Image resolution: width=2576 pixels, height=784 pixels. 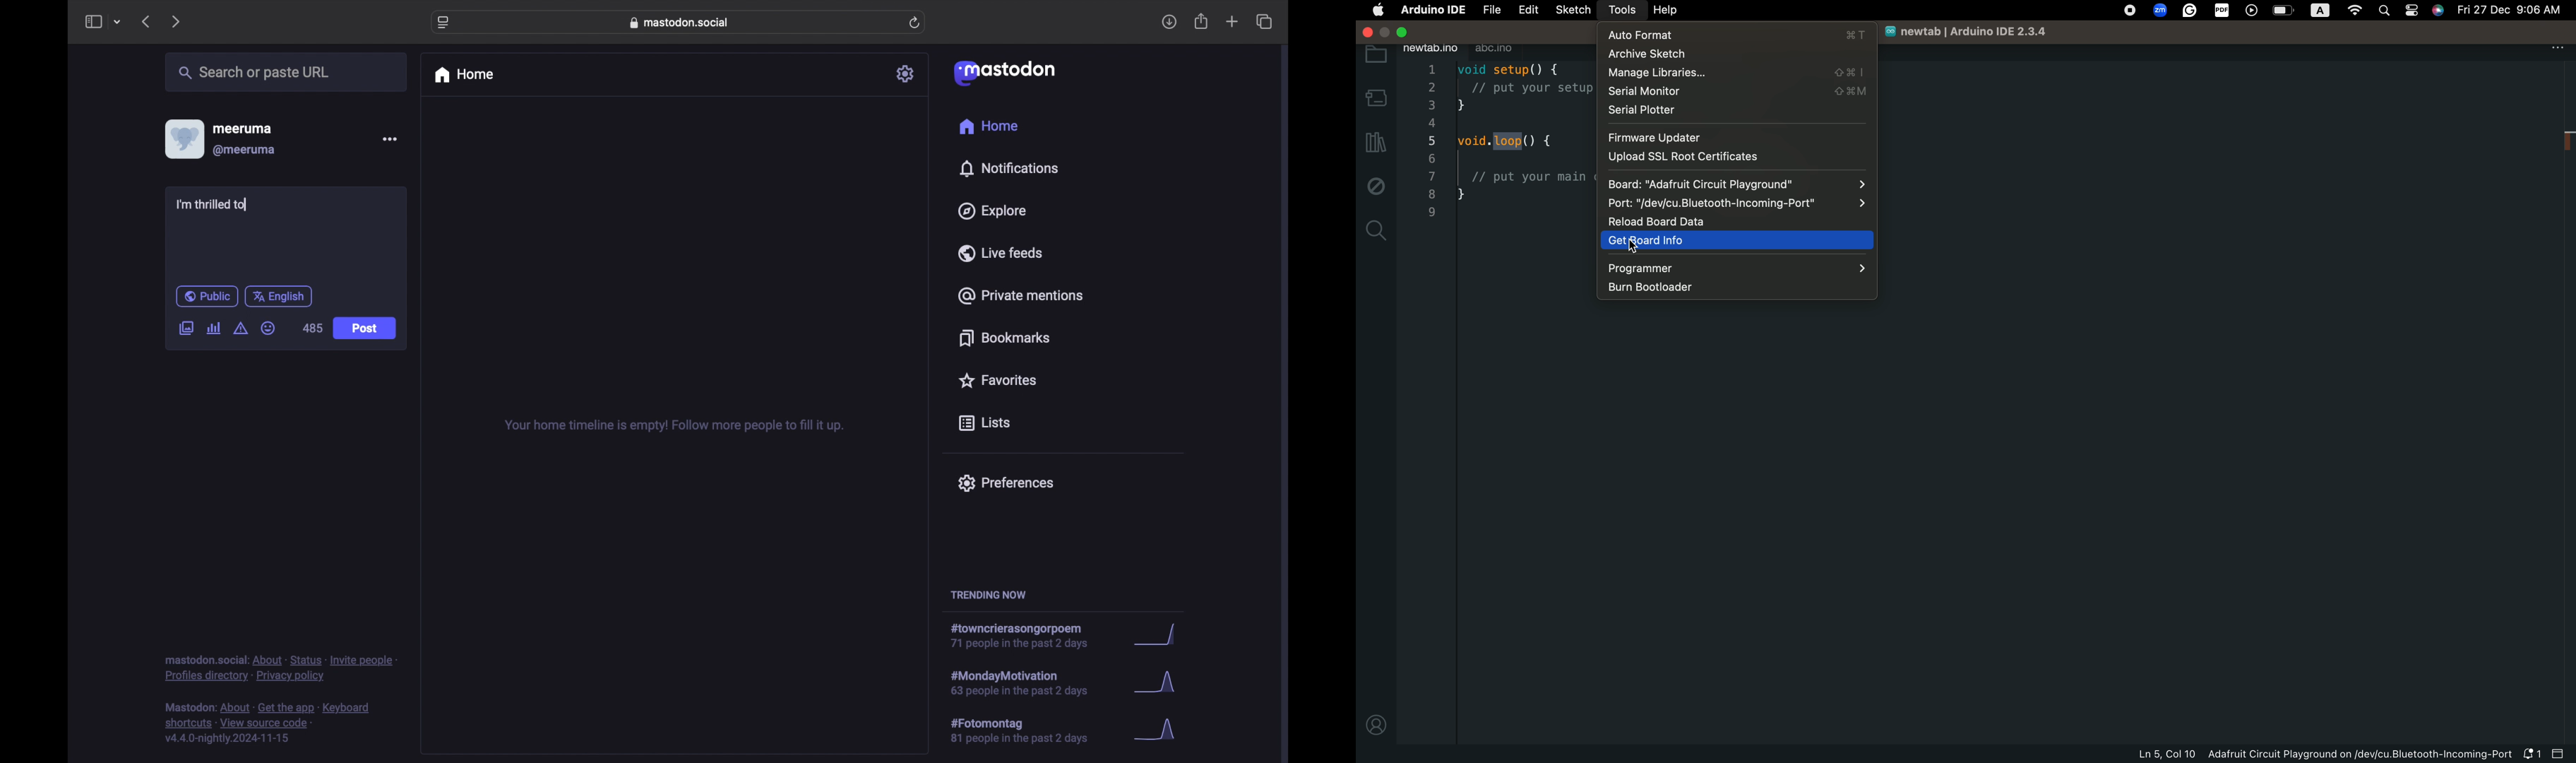 I want to click on your home timeline is  empty! follow for more tips, so click(x=672, y=426).